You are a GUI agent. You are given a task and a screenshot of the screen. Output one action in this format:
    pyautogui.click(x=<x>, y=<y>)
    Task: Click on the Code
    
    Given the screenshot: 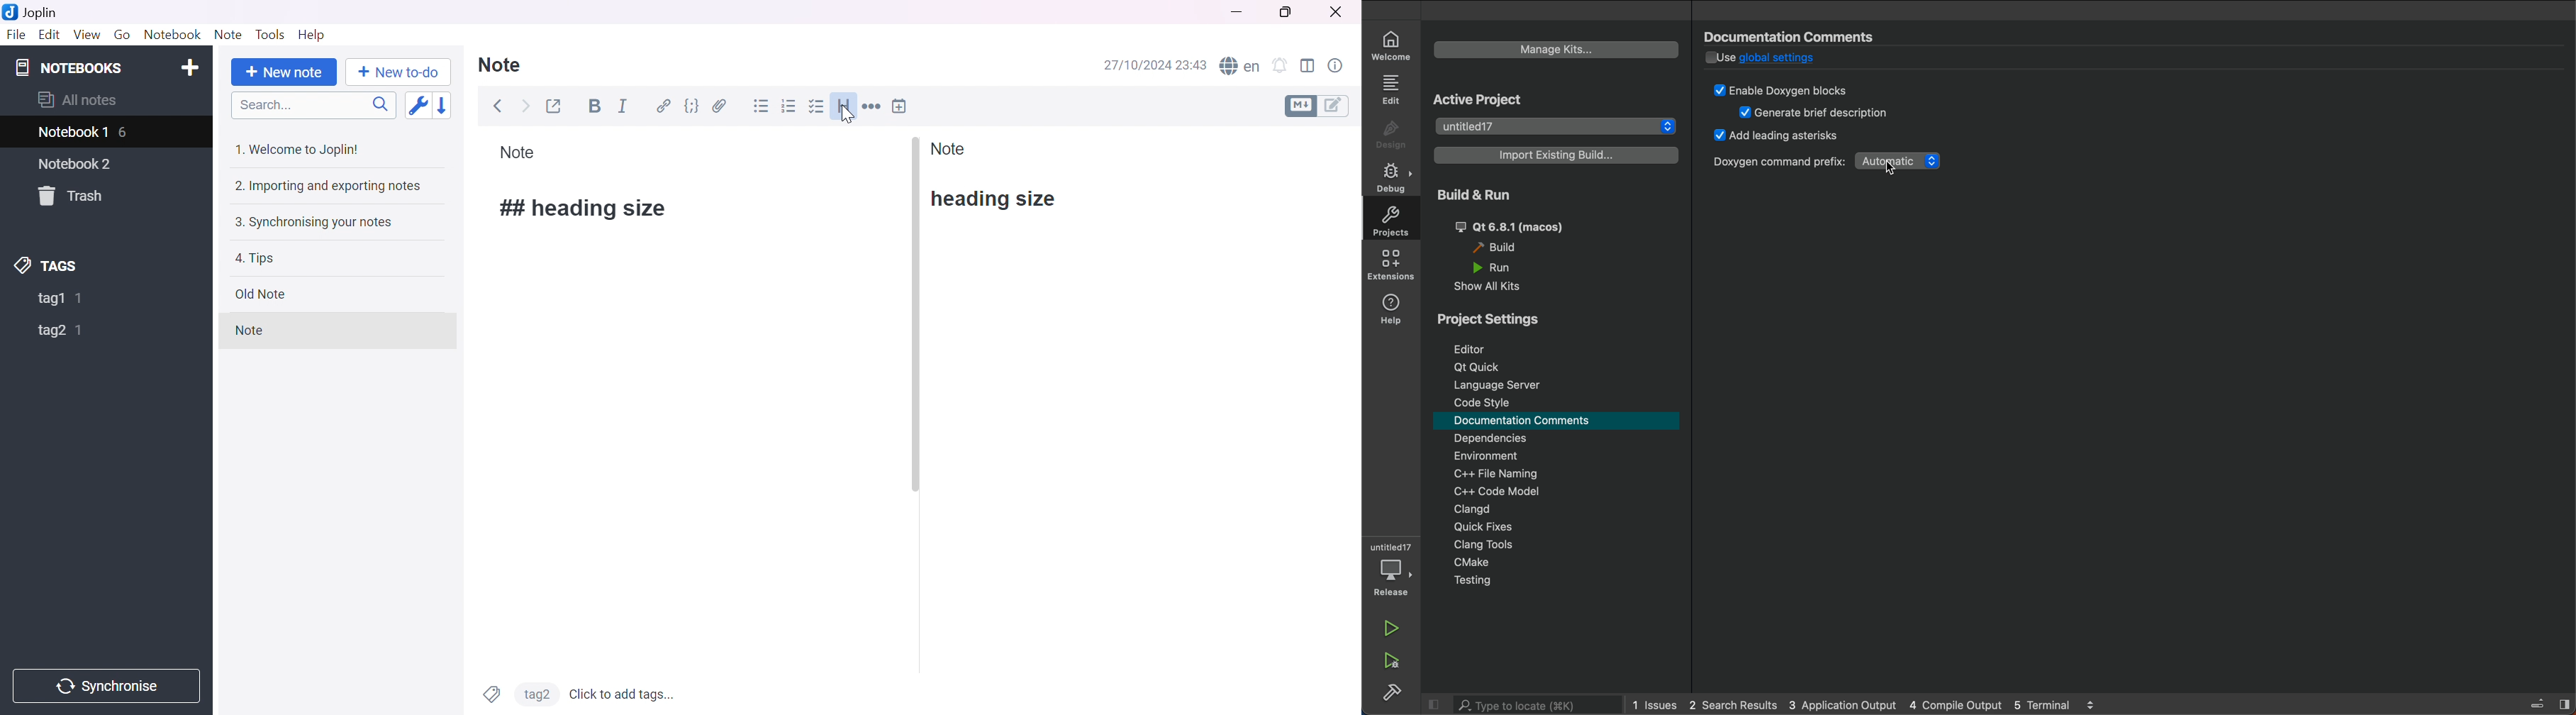 What is the action you would take?
    pyautogui.click(x=693, y=106)
    